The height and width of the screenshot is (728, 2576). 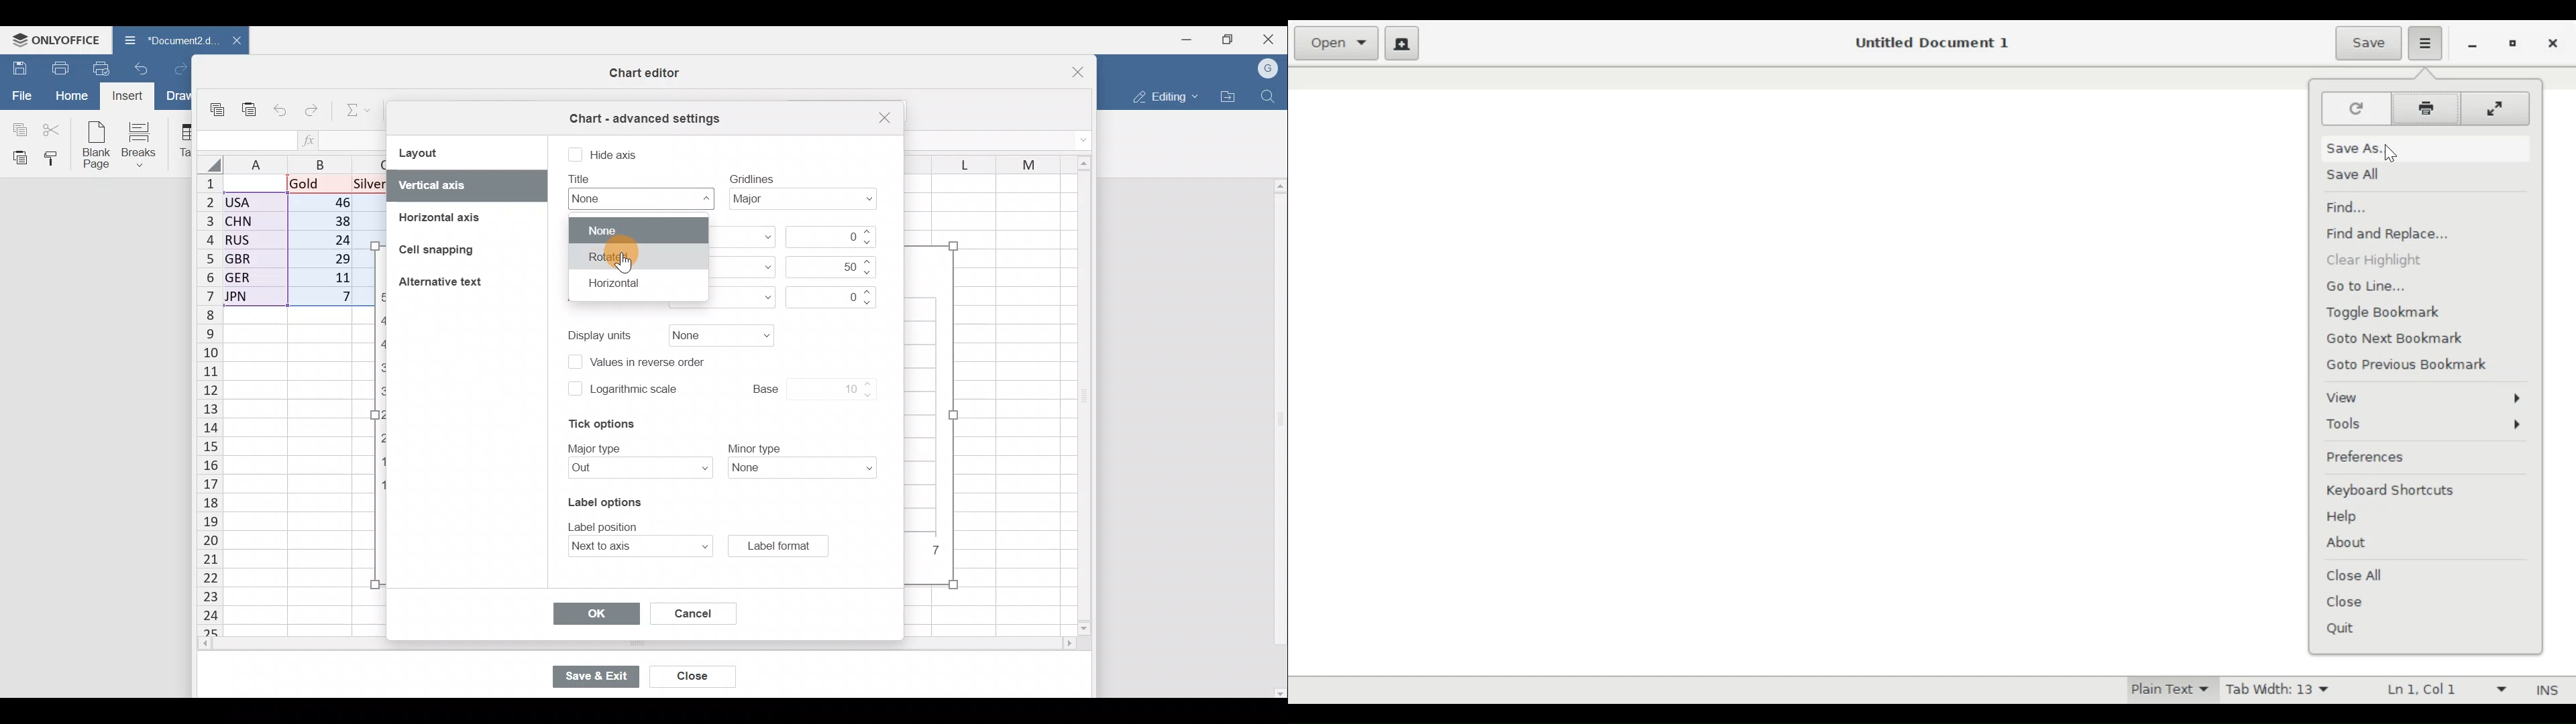 What do you see at coordinates (574, 361) in the screenshot?
I see `checkbox` at bounding box center [574, 361].